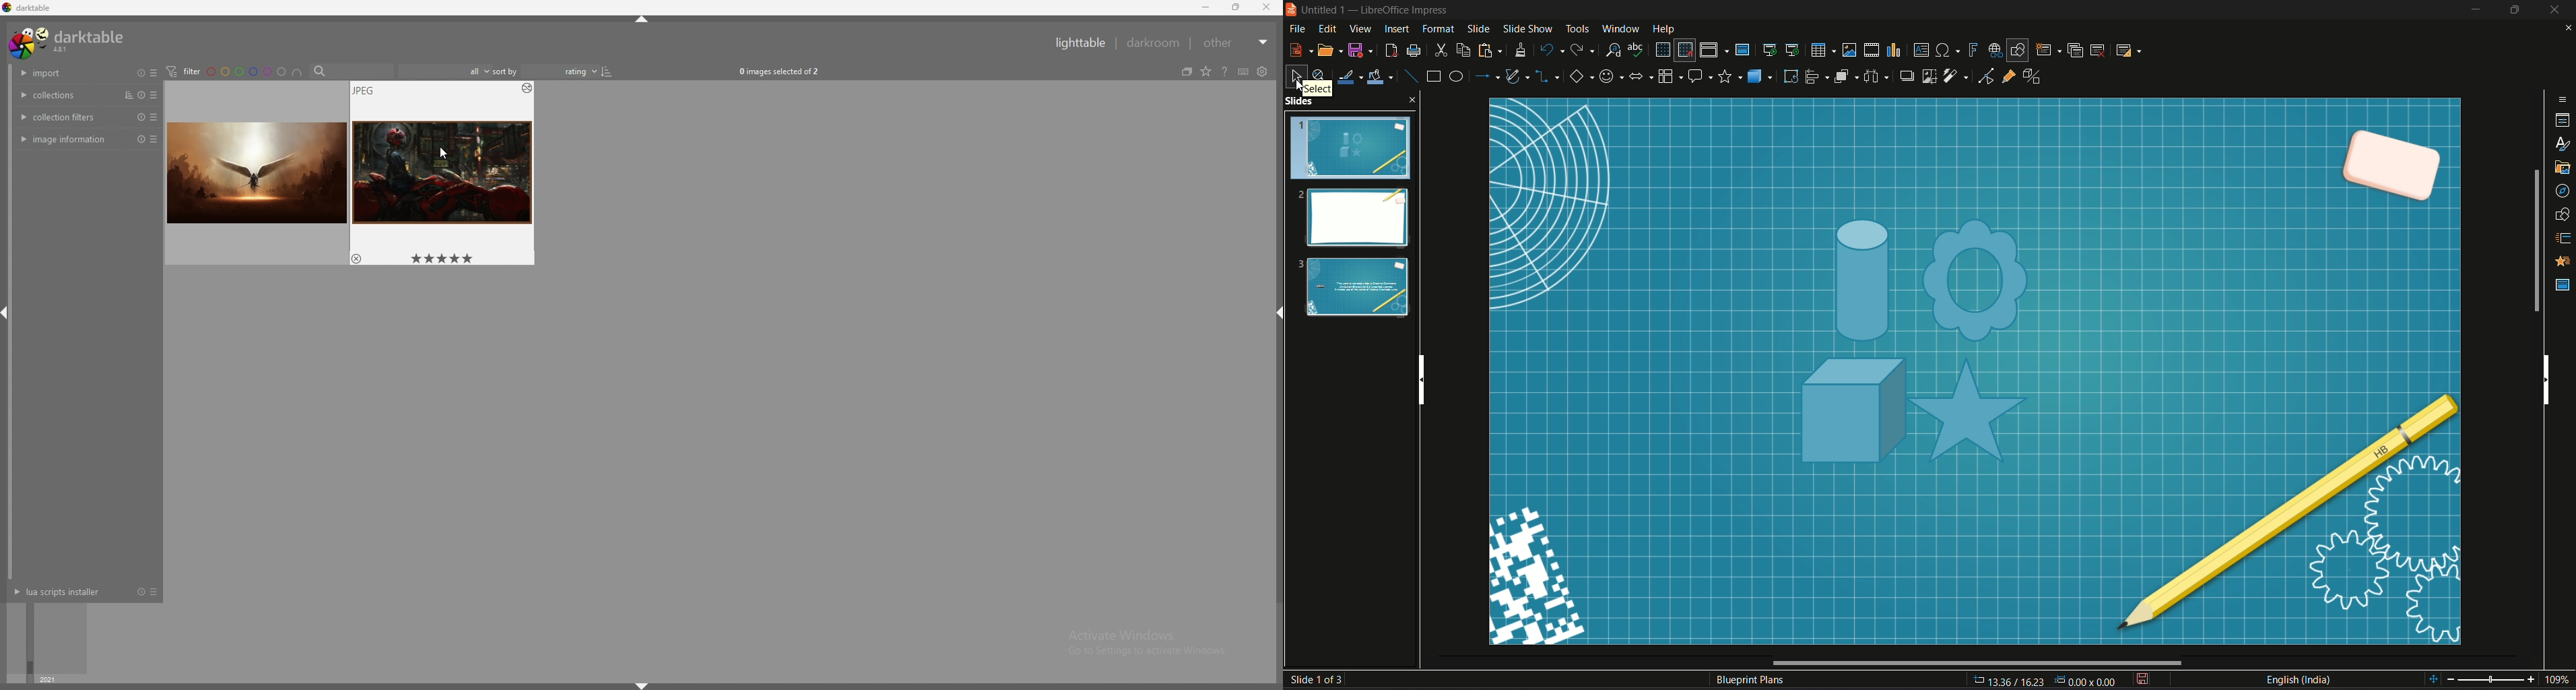 This screenshot has height=700, width=2576. I want to click on lighttable, so click(1080, 43).